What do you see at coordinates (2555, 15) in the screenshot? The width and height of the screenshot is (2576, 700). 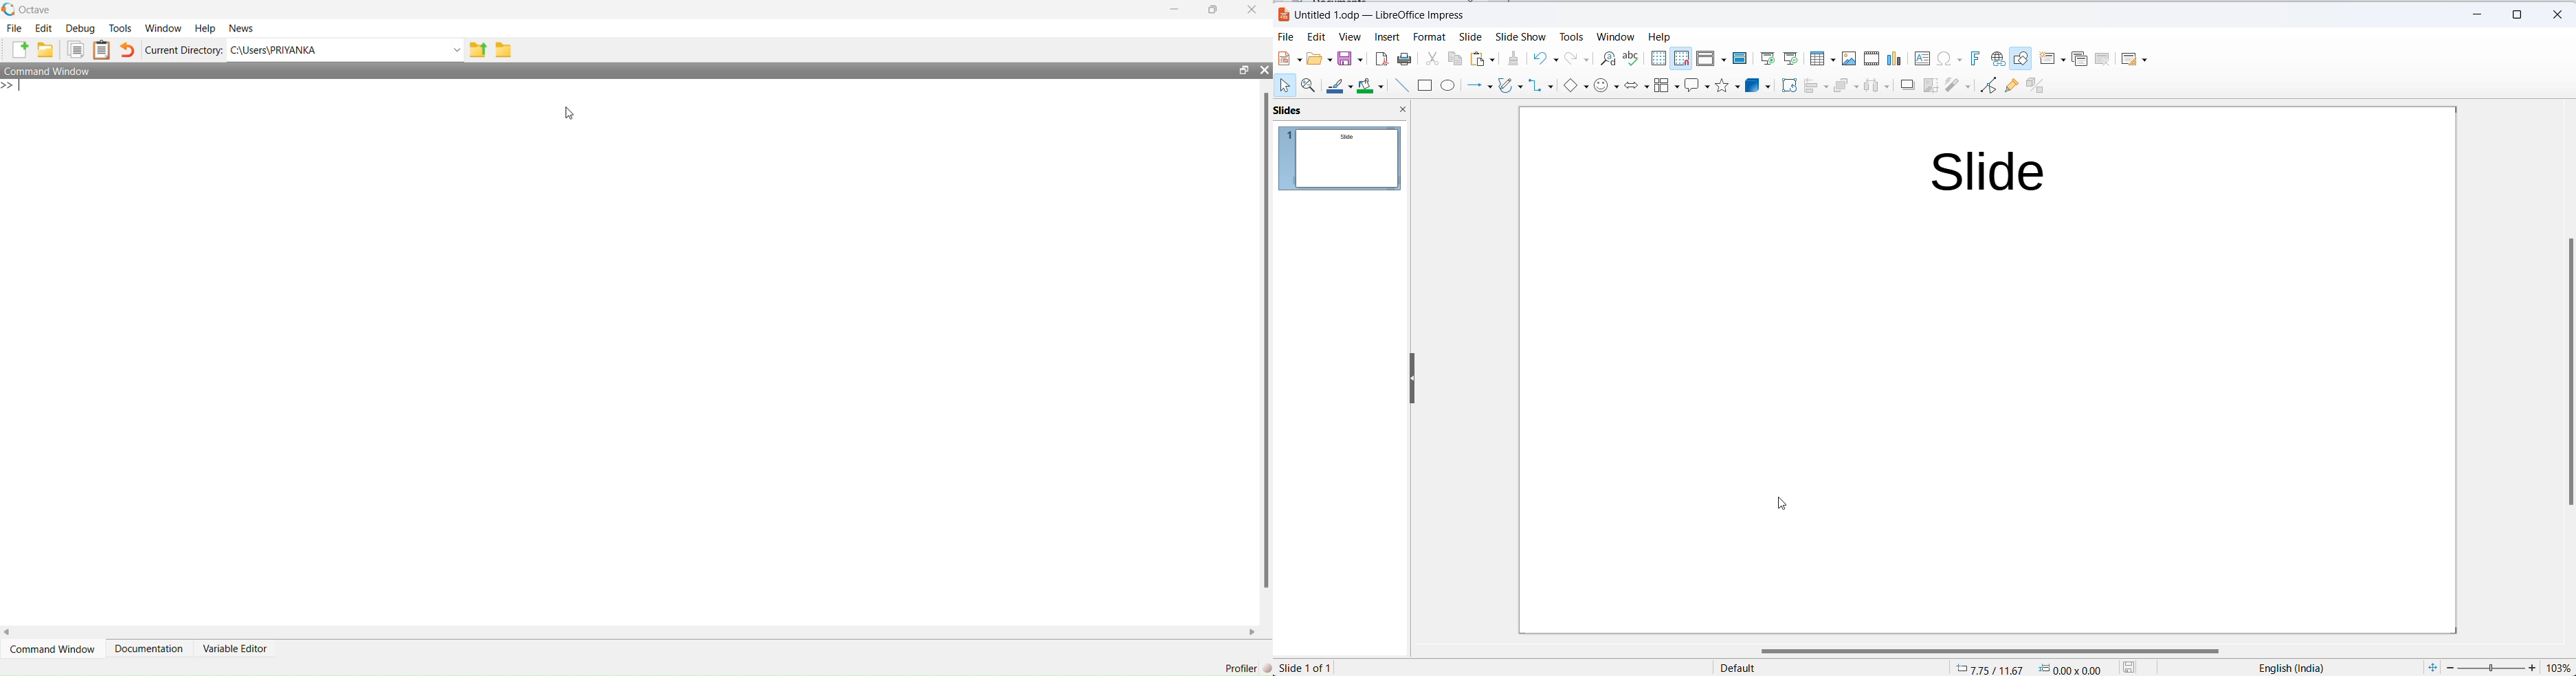 I see `close` at bounding box center [2555, 15].